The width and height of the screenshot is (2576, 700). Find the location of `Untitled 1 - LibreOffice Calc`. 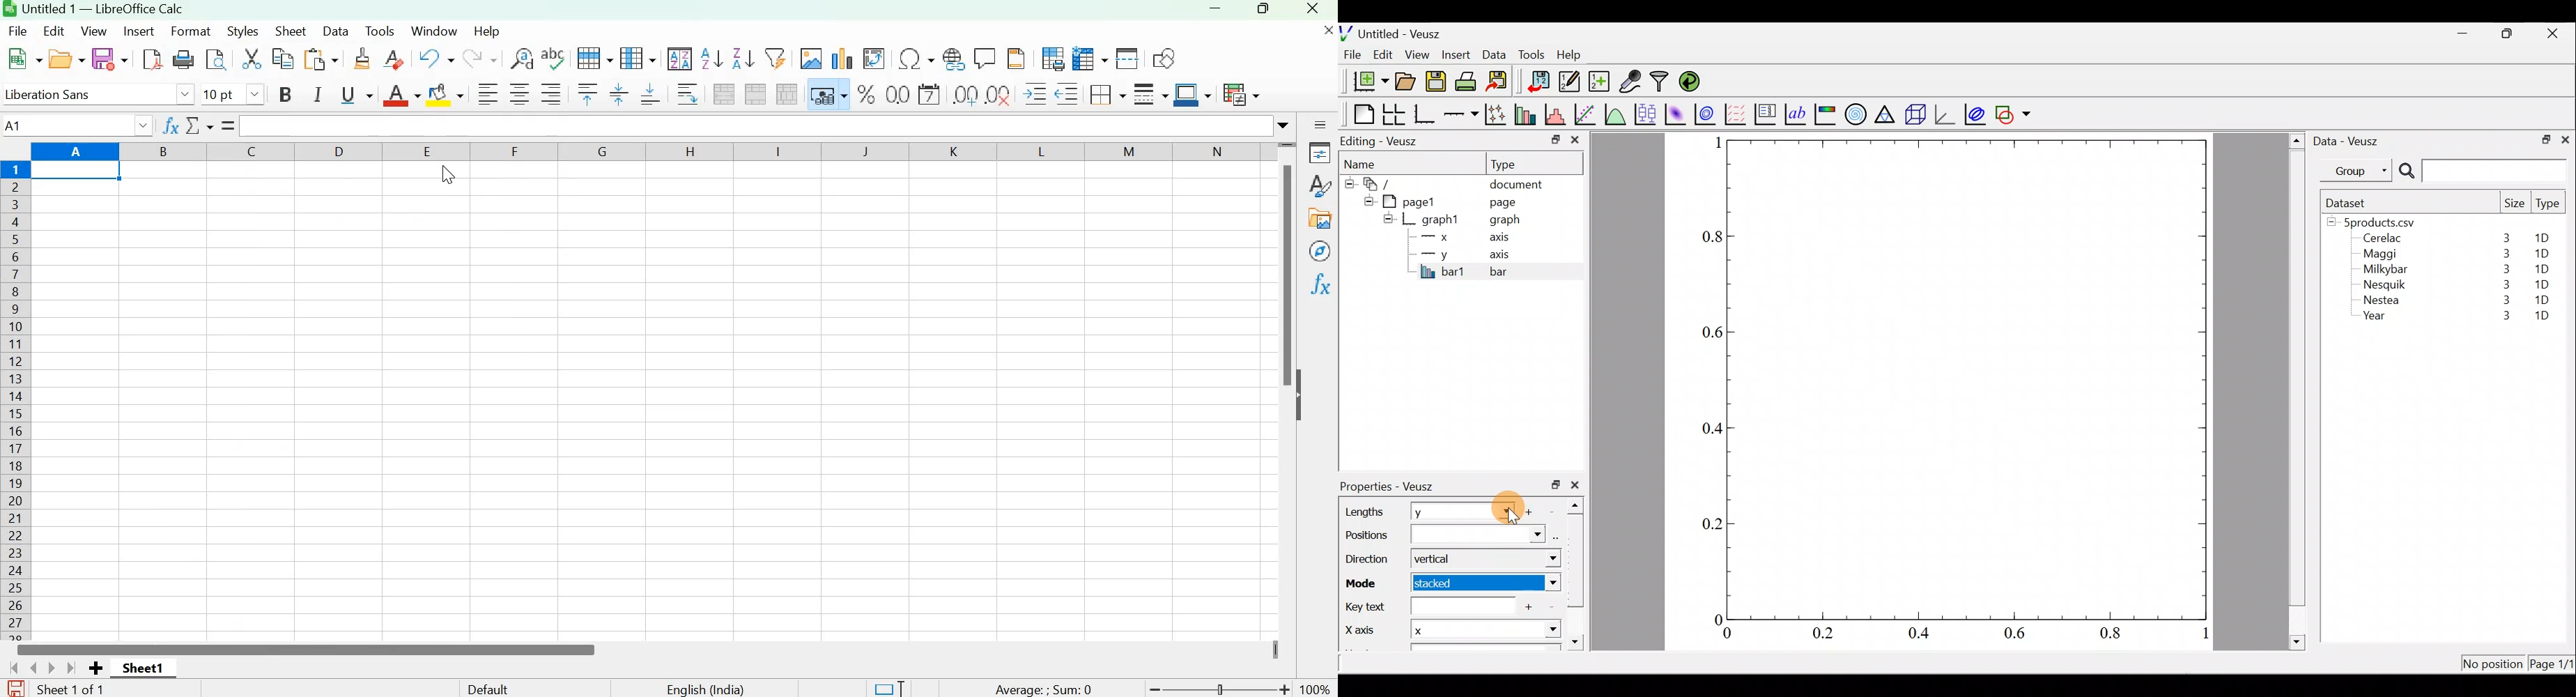

Untitled 1 - LibreOffice Calc is located at coordinates (104, 10).